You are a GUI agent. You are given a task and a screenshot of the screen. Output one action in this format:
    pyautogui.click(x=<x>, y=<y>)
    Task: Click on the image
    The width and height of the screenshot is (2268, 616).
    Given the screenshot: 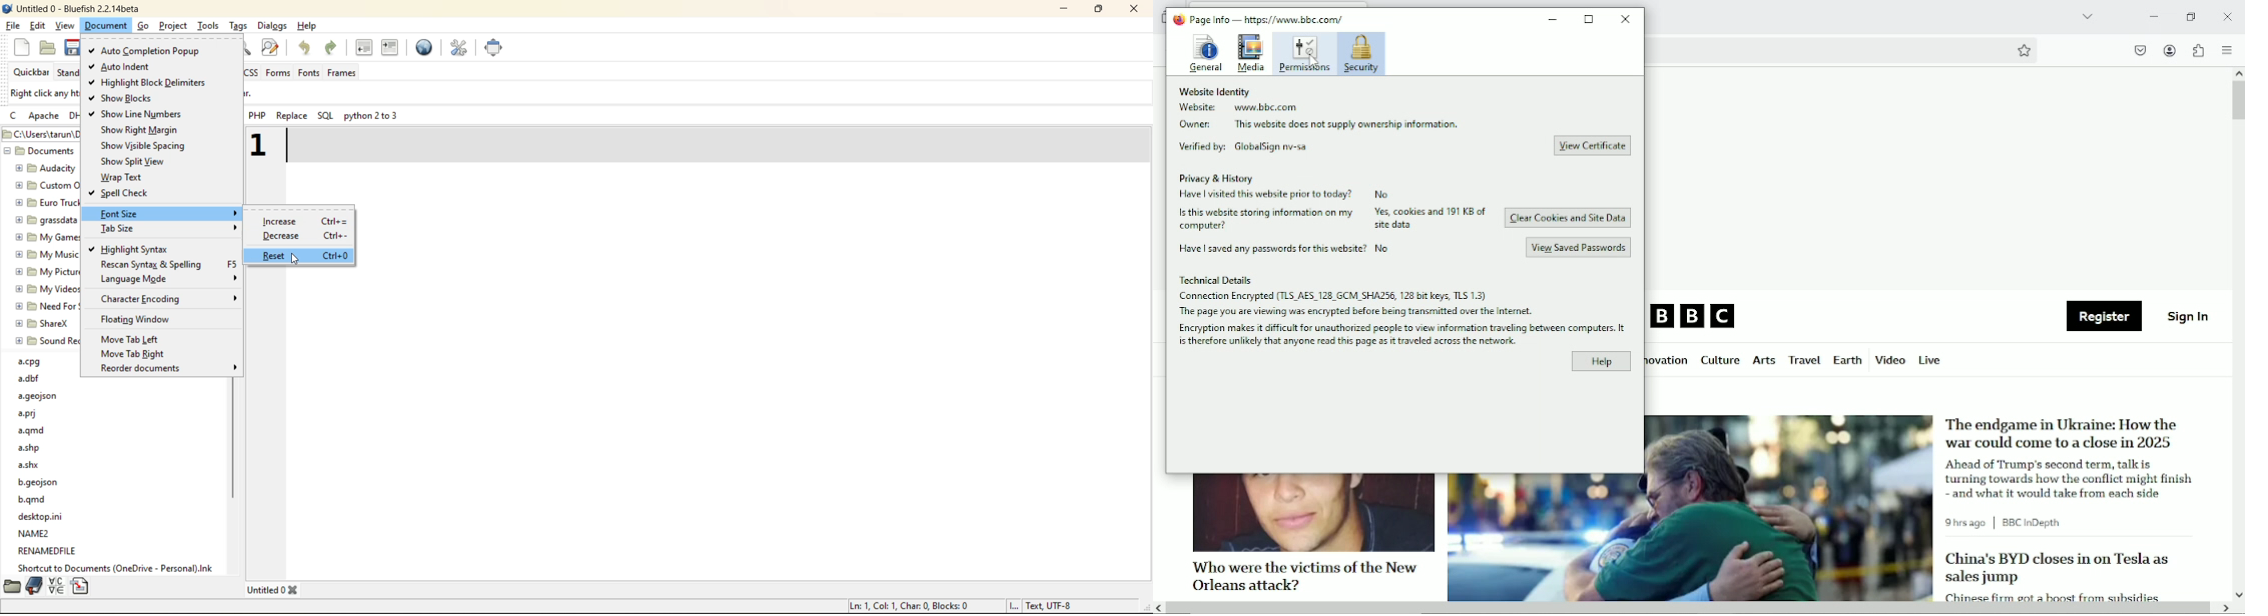 What is the action you would take?
    pyautogui.click(x=1312, y=513)
    